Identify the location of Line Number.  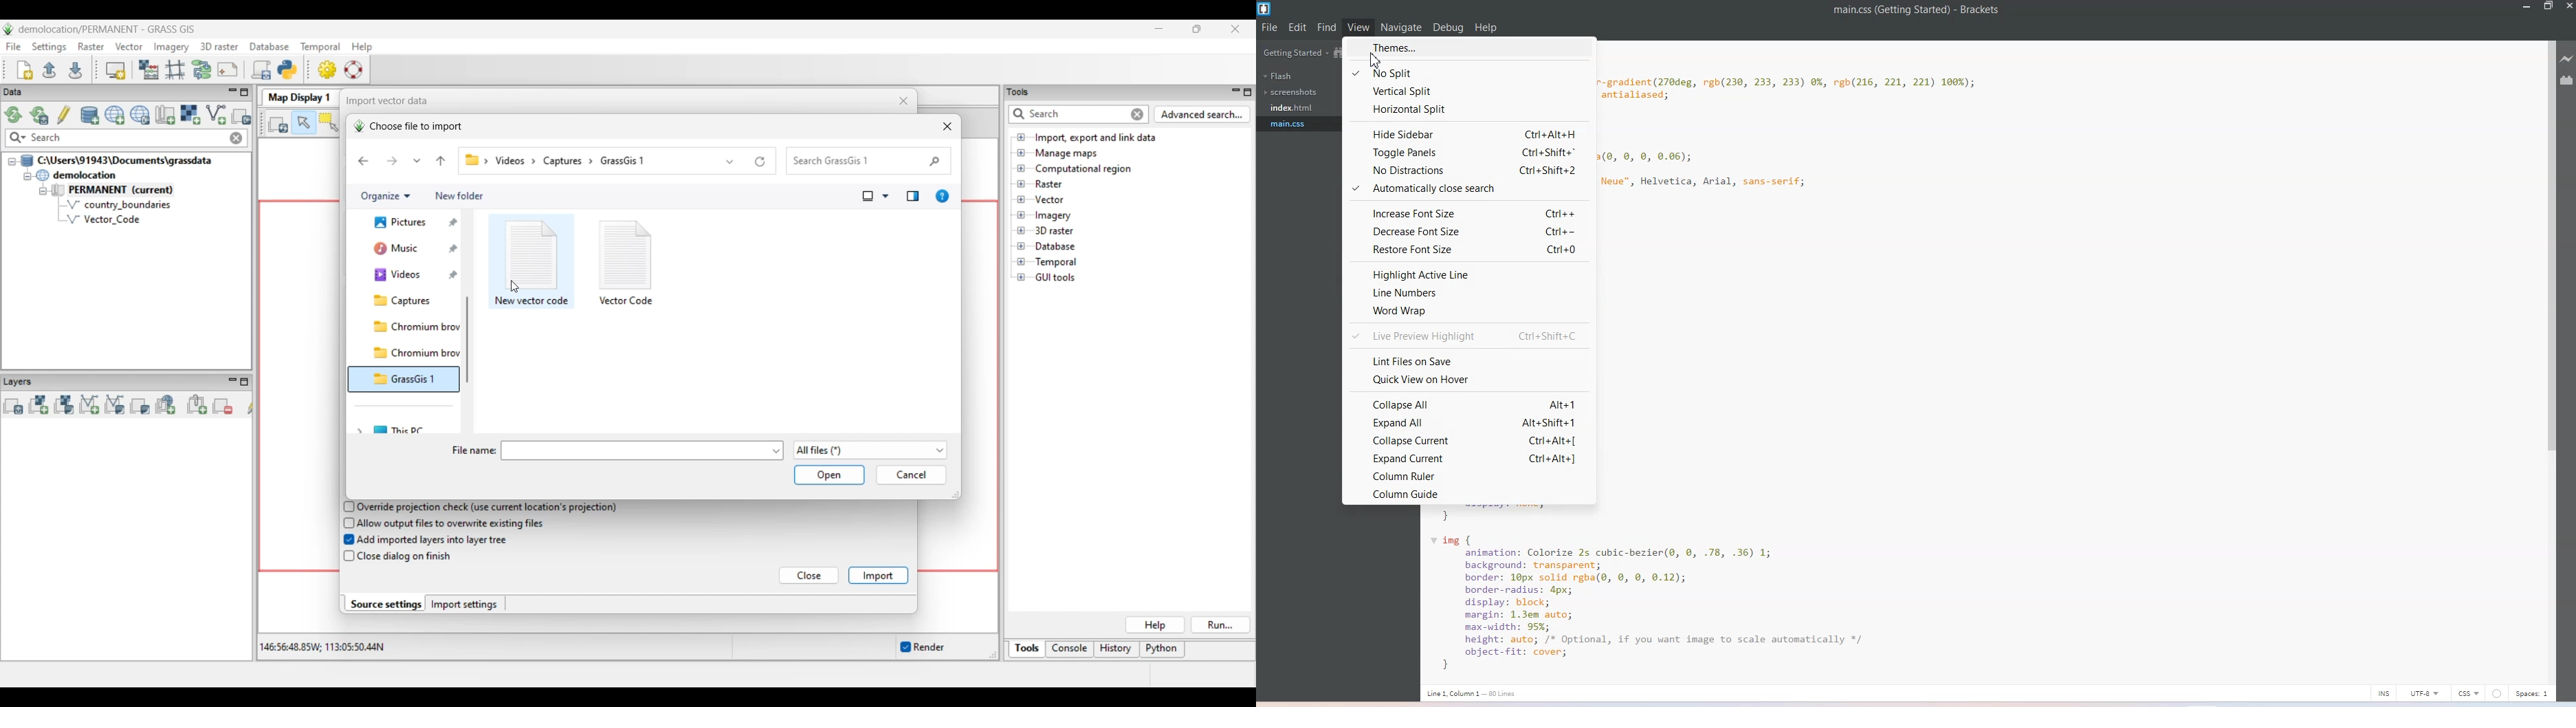
(1466, 293).